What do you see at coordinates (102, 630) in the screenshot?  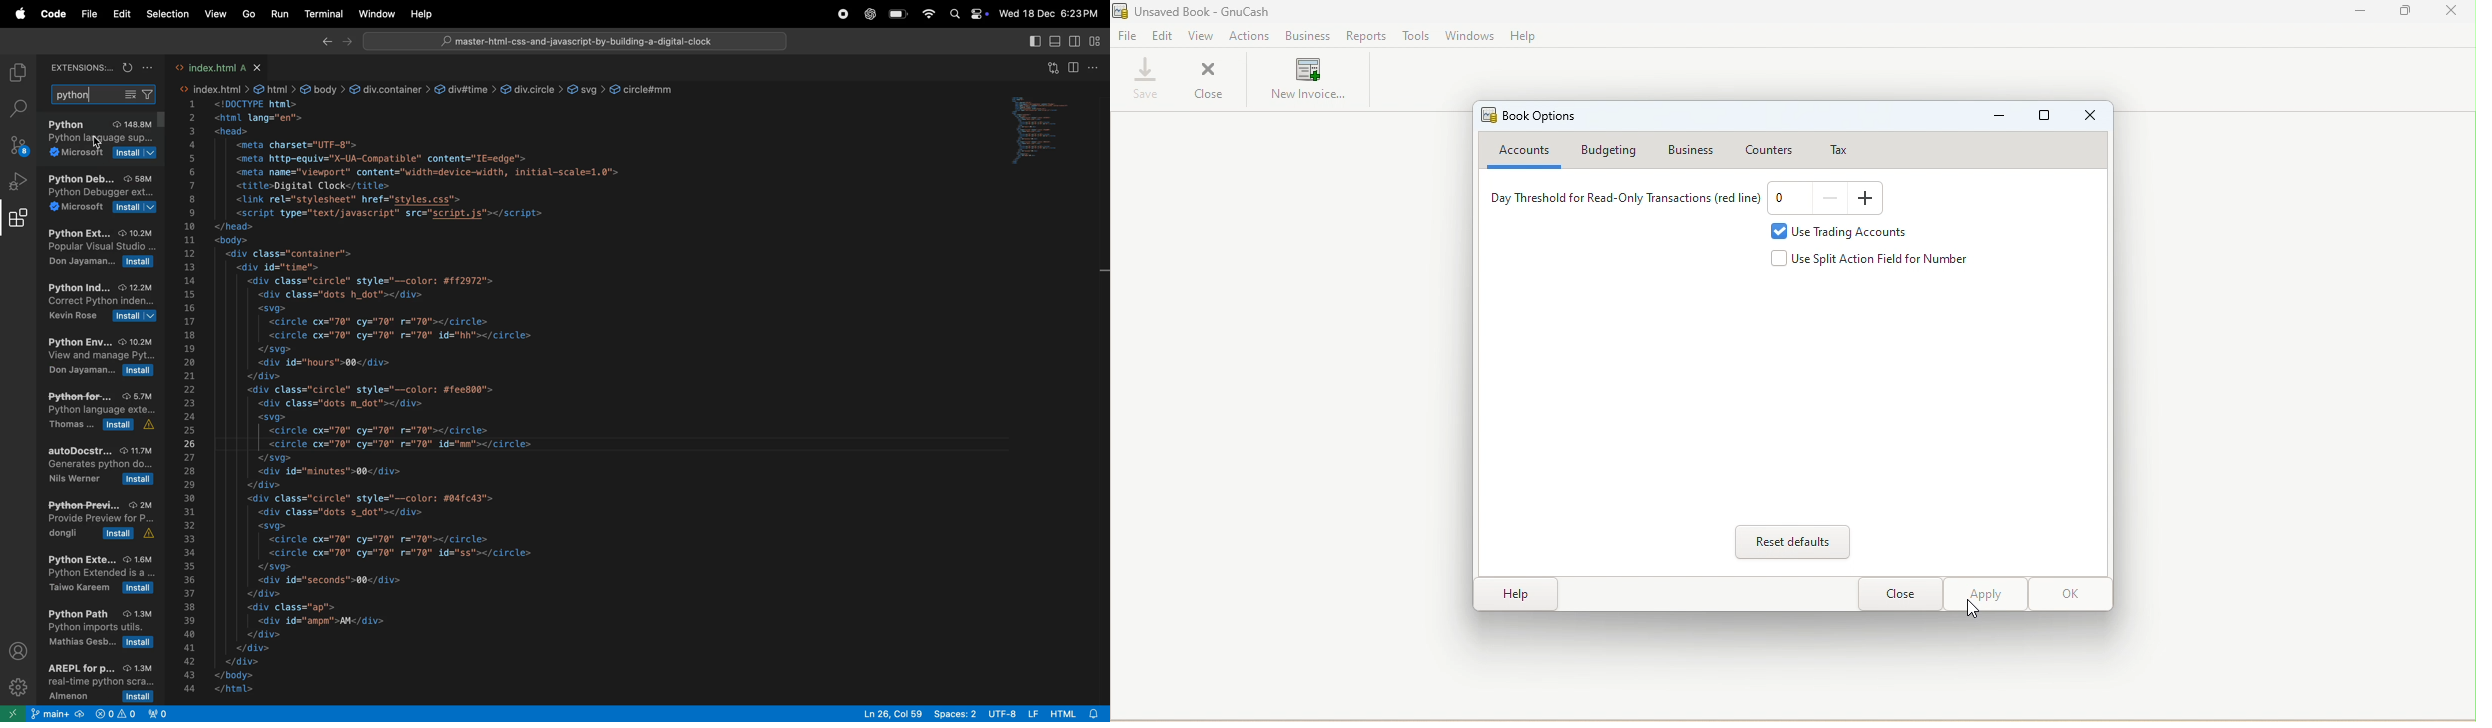 I see `pythonpath ` at bounding box center [102, 630].